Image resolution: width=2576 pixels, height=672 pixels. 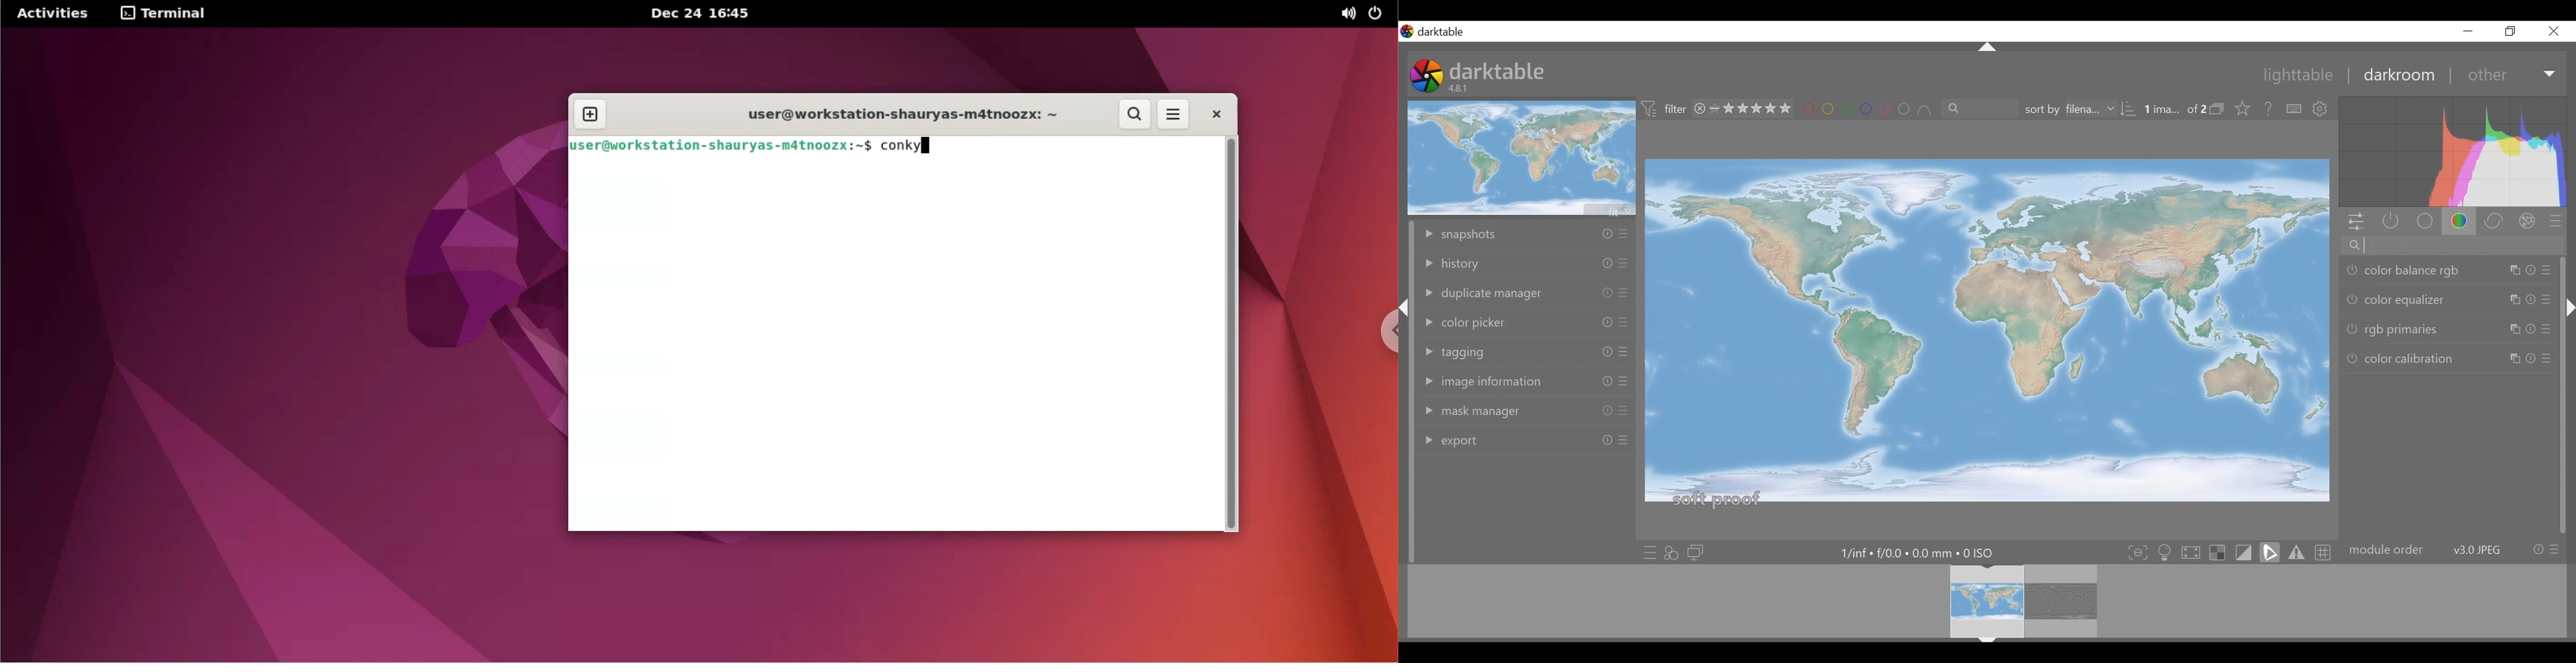 What do you see at coordinates (1519, 158) in the screenshot?
I see `image preview` at bounding box center [1519, 158].